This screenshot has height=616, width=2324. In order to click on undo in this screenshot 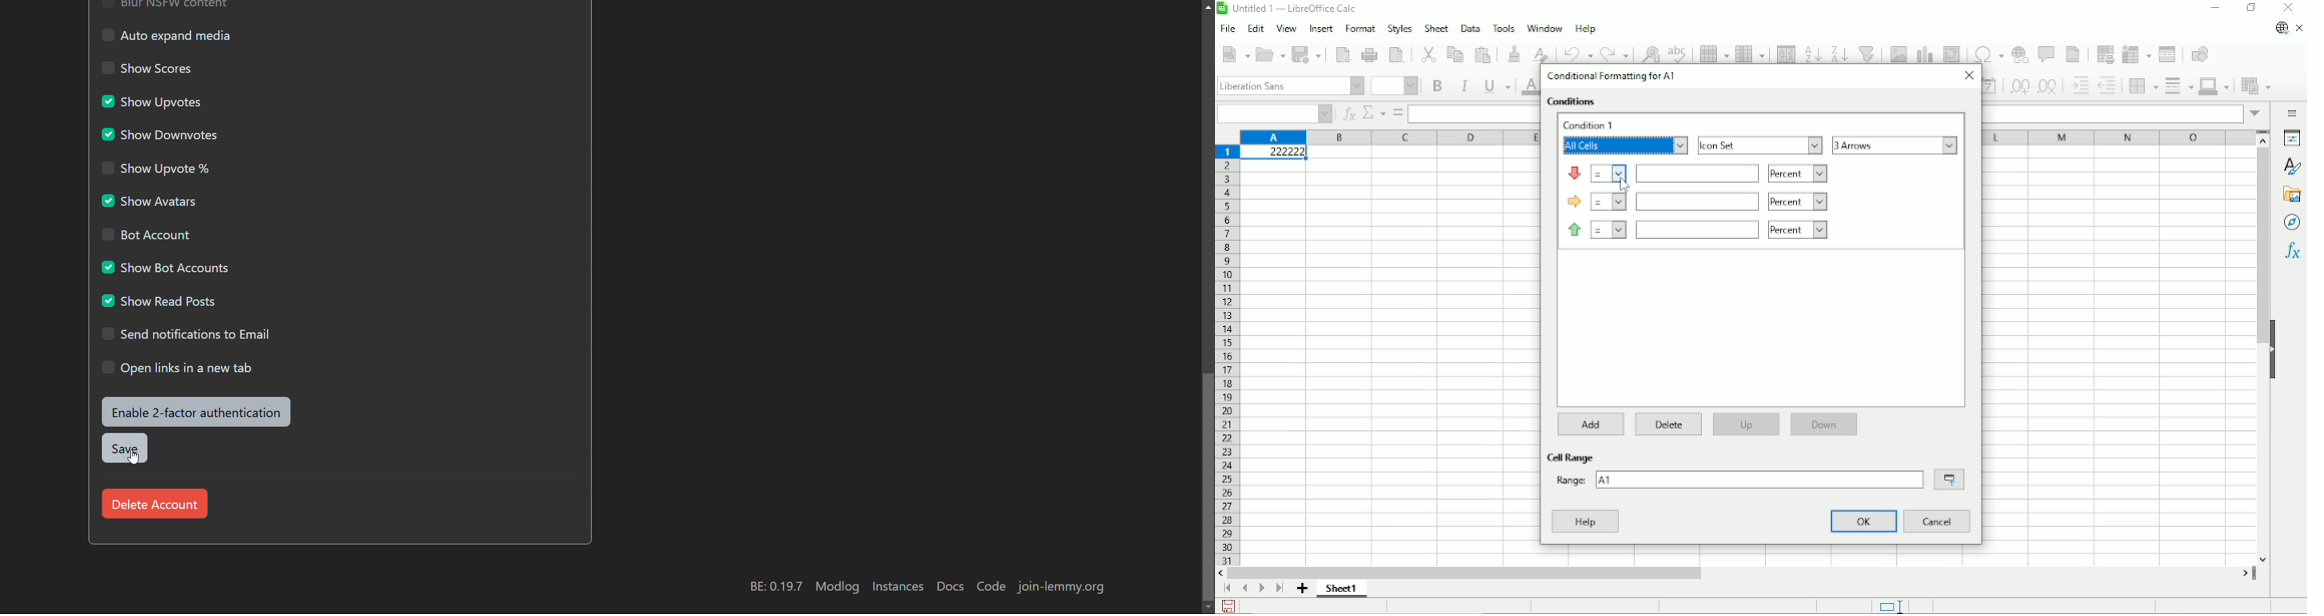, I will do `click(1579, 54)`.